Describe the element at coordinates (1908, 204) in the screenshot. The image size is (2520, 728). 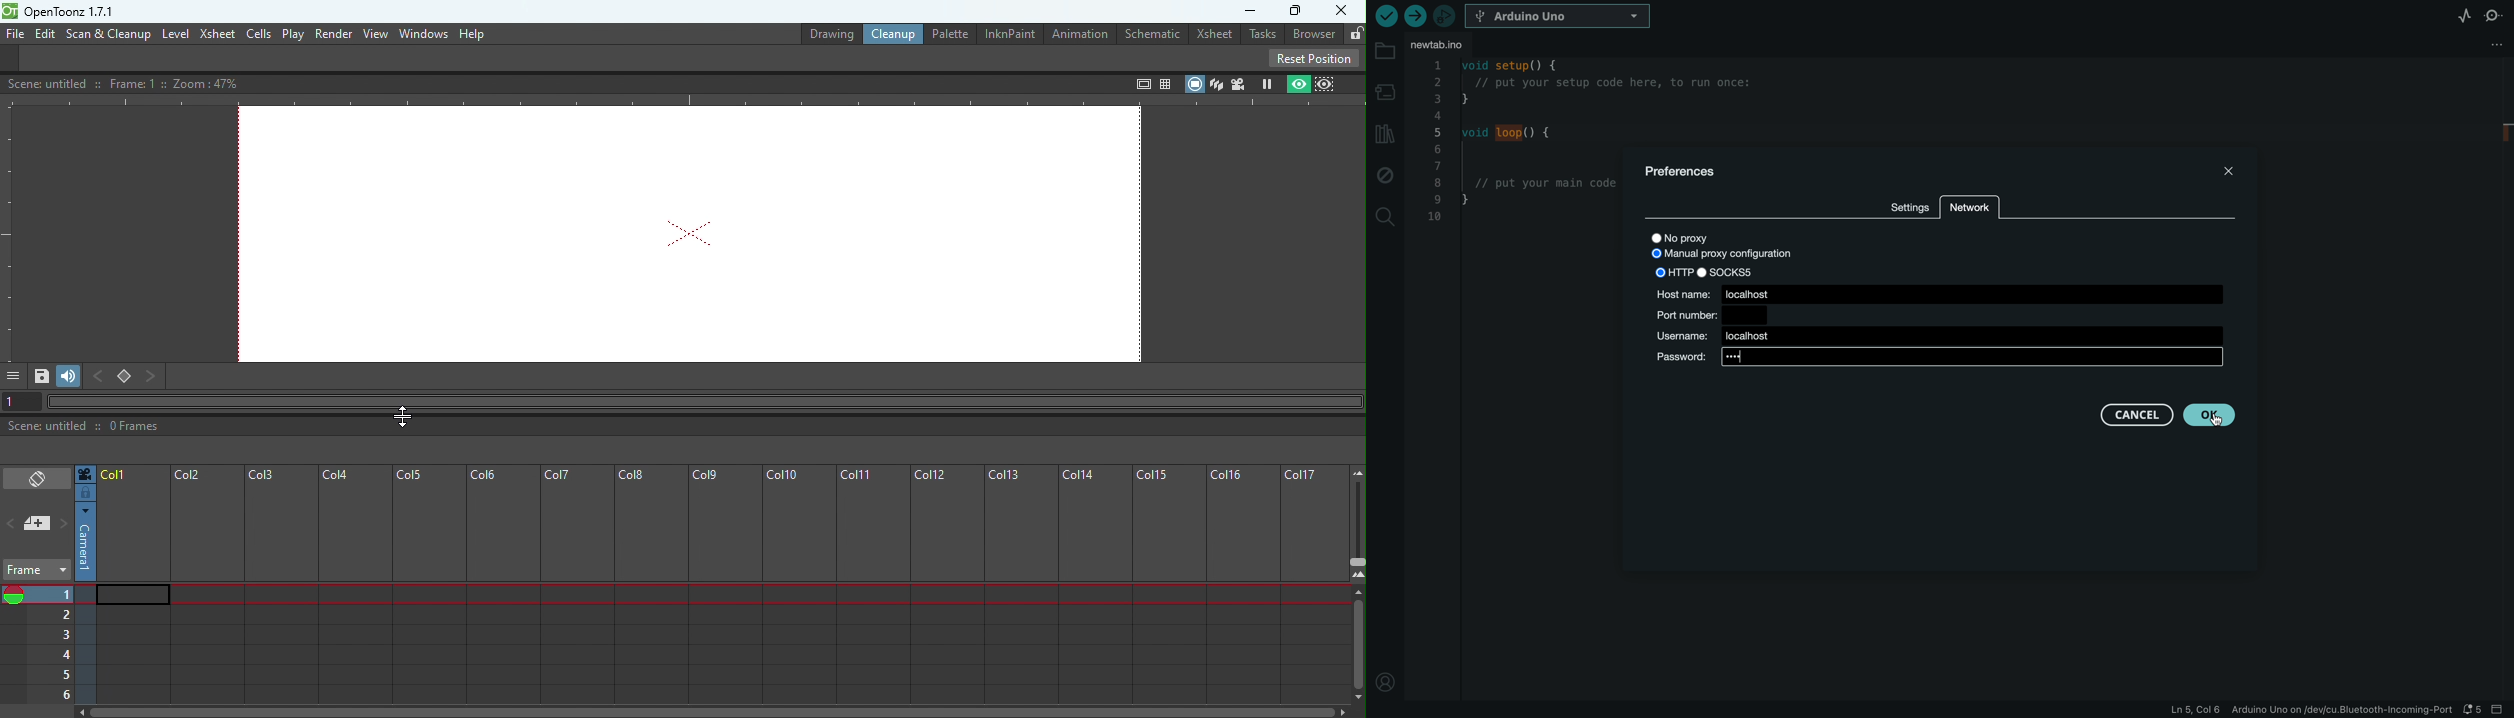
I see `settings` at that location.